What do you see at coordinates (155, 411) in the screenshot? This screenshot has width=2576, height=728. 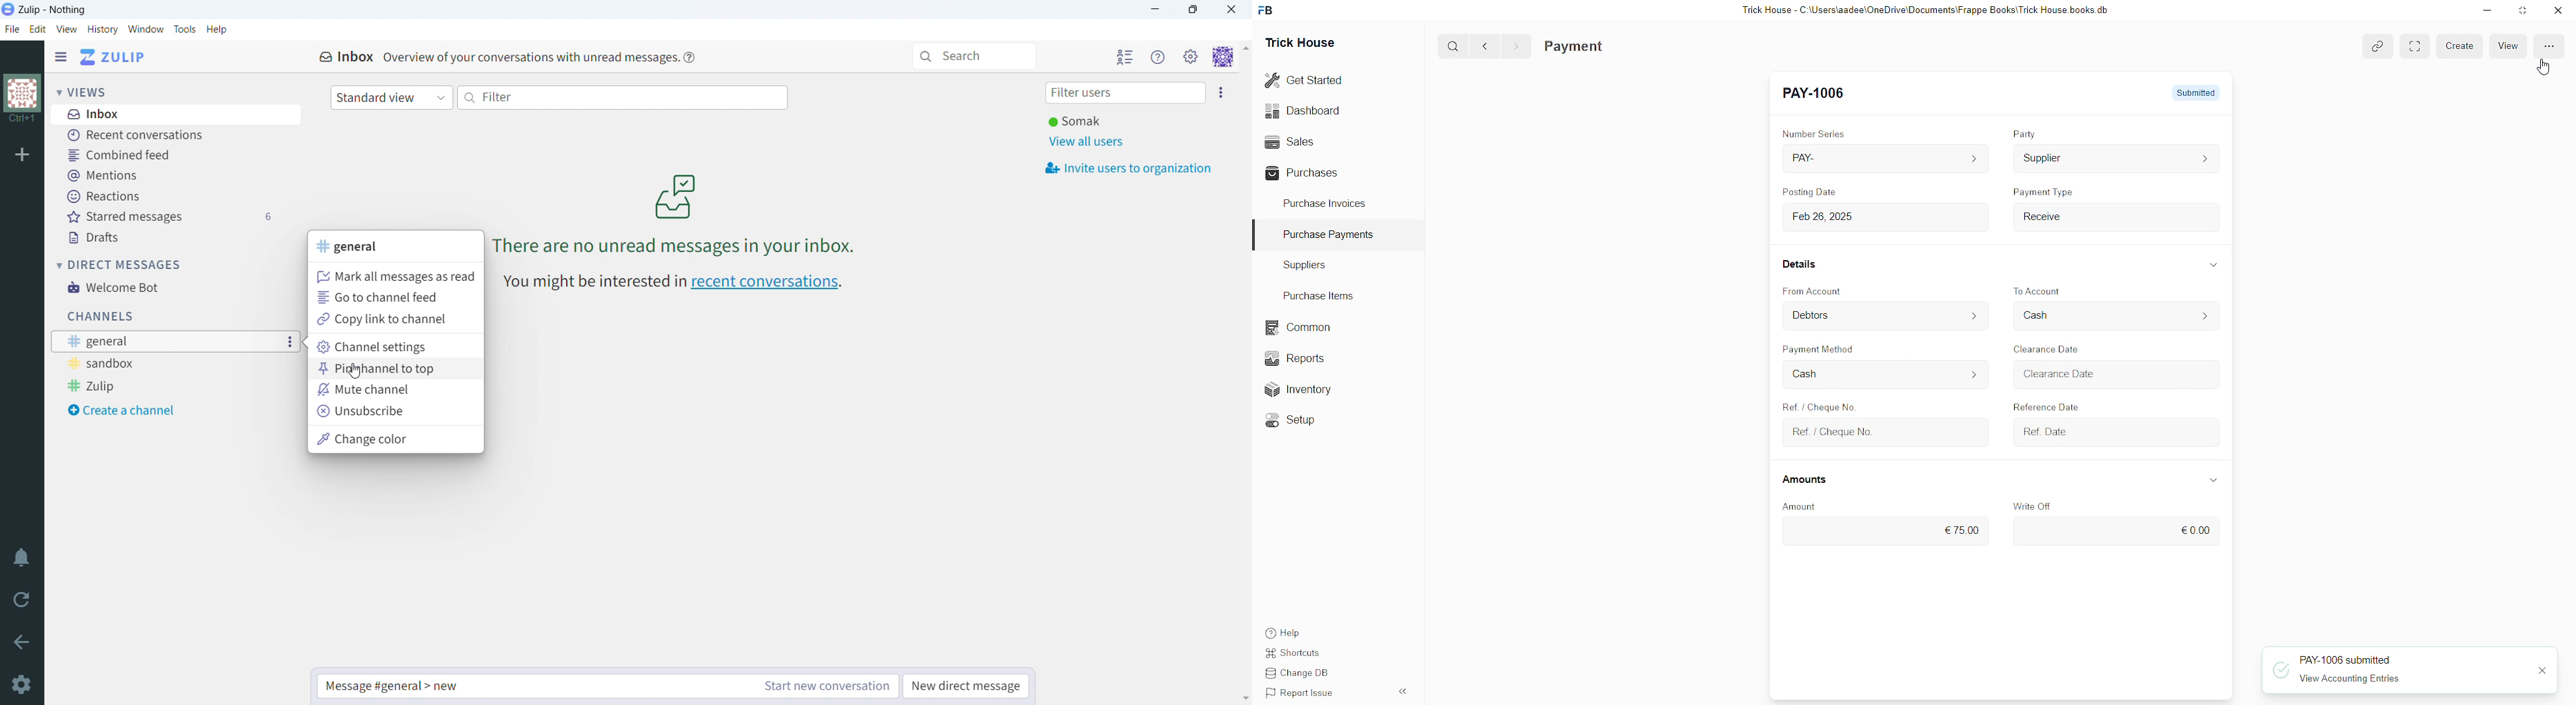 I see `create a channel` at bounding box center [155, 411].